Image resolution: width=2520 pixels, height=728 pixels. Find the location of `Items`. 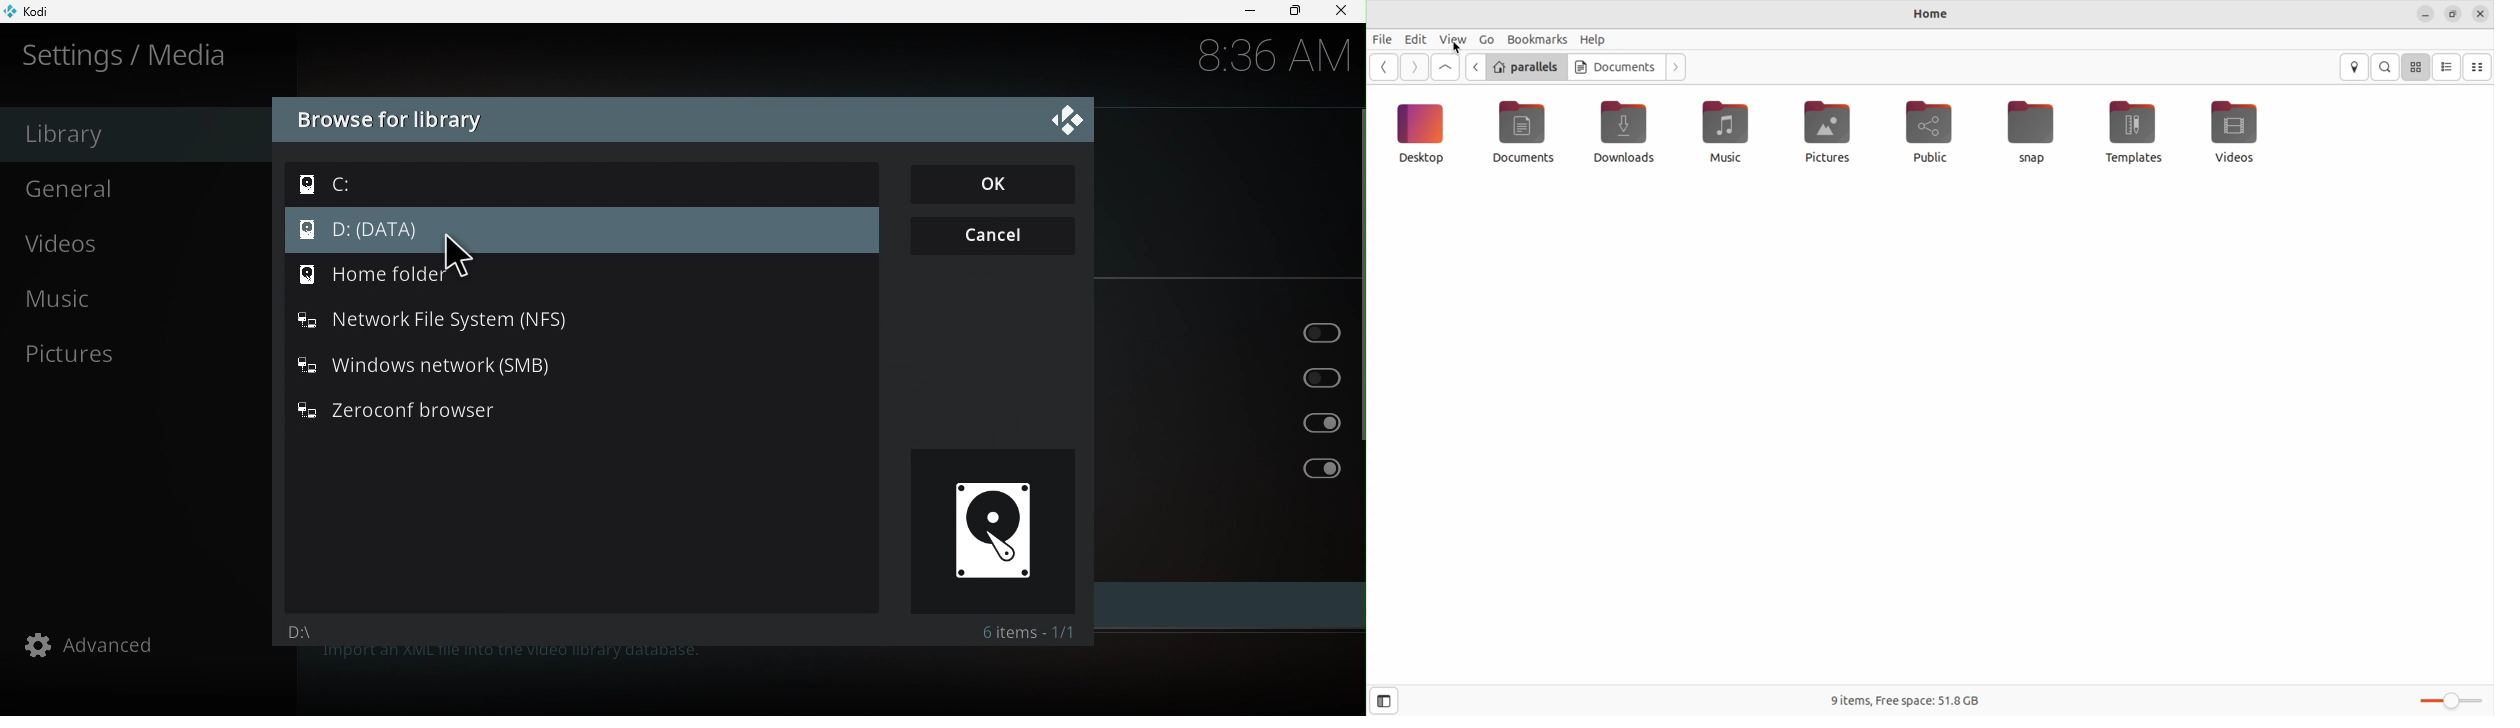

Items is located at coordinates (1036, 625).